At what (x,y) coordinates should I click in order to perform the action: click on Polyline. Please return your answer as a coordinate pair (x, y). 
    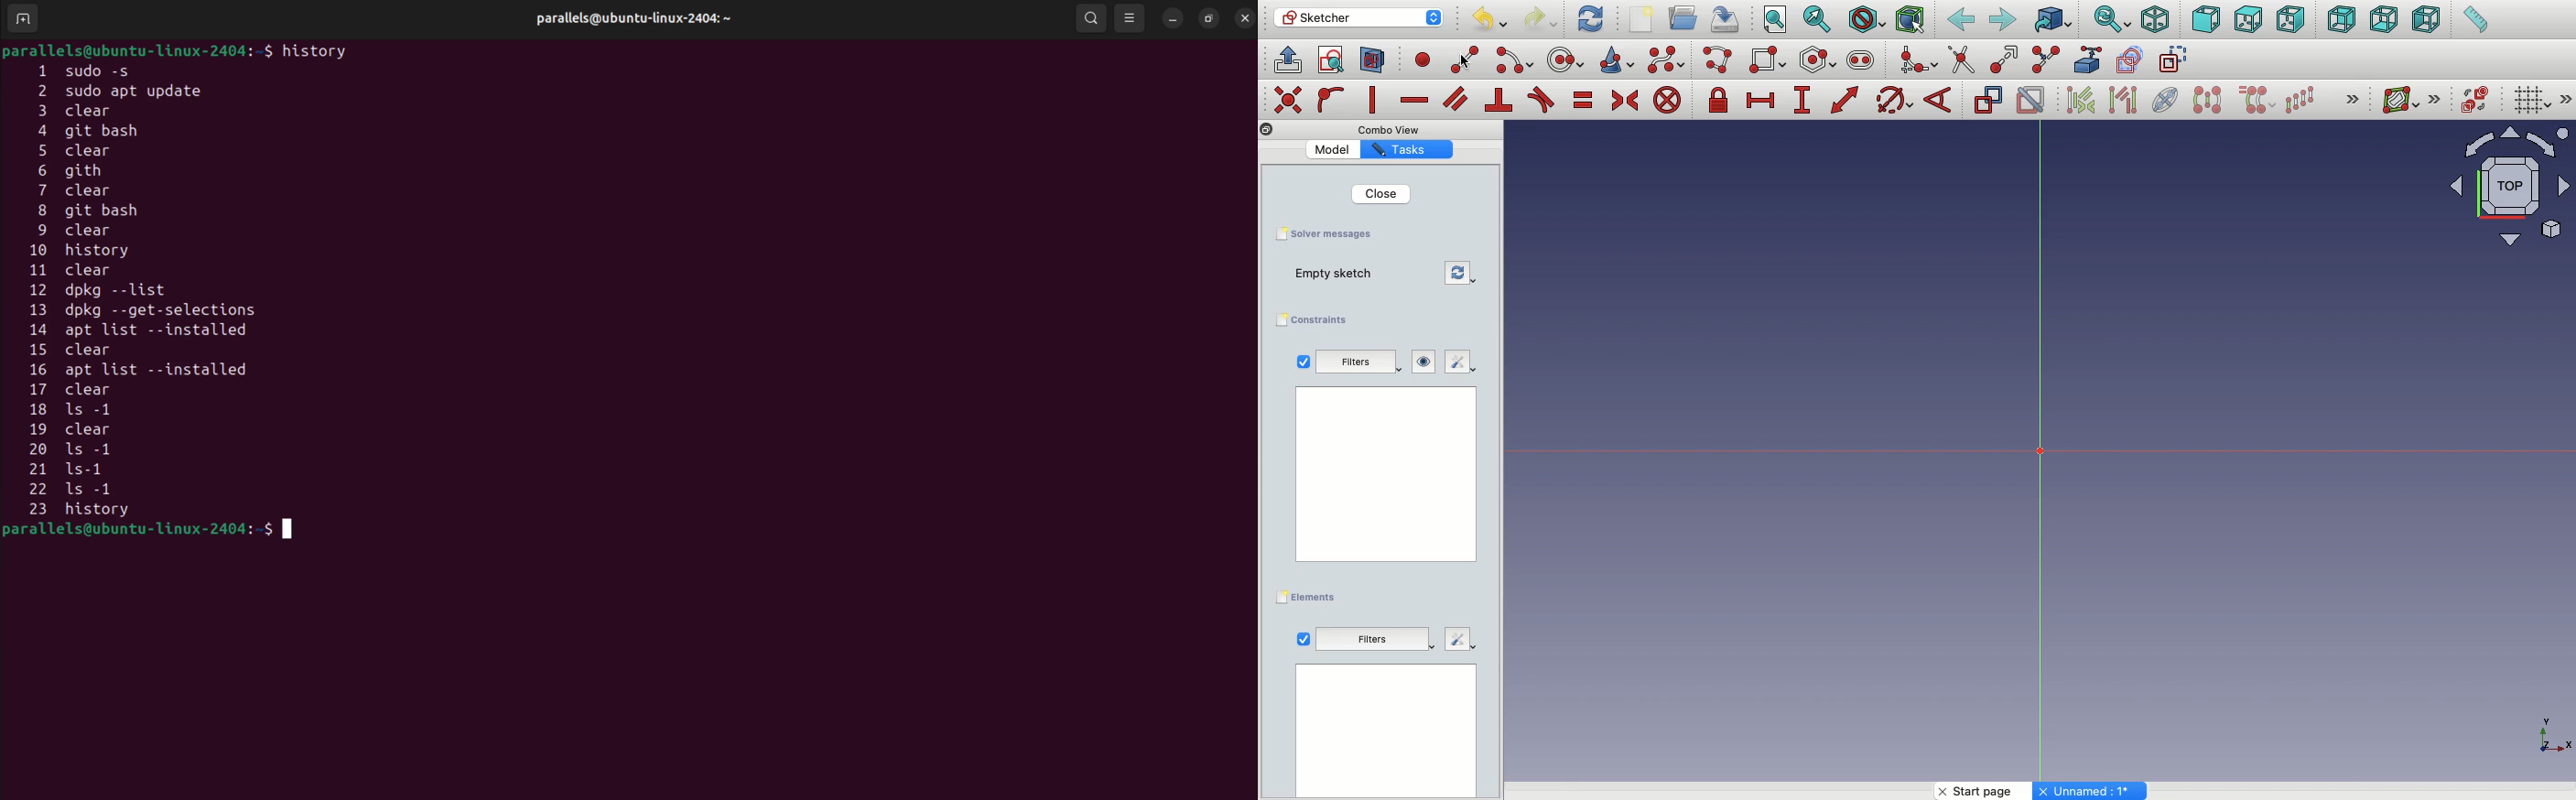
    Looking at the image, I should click on (1721, 60).